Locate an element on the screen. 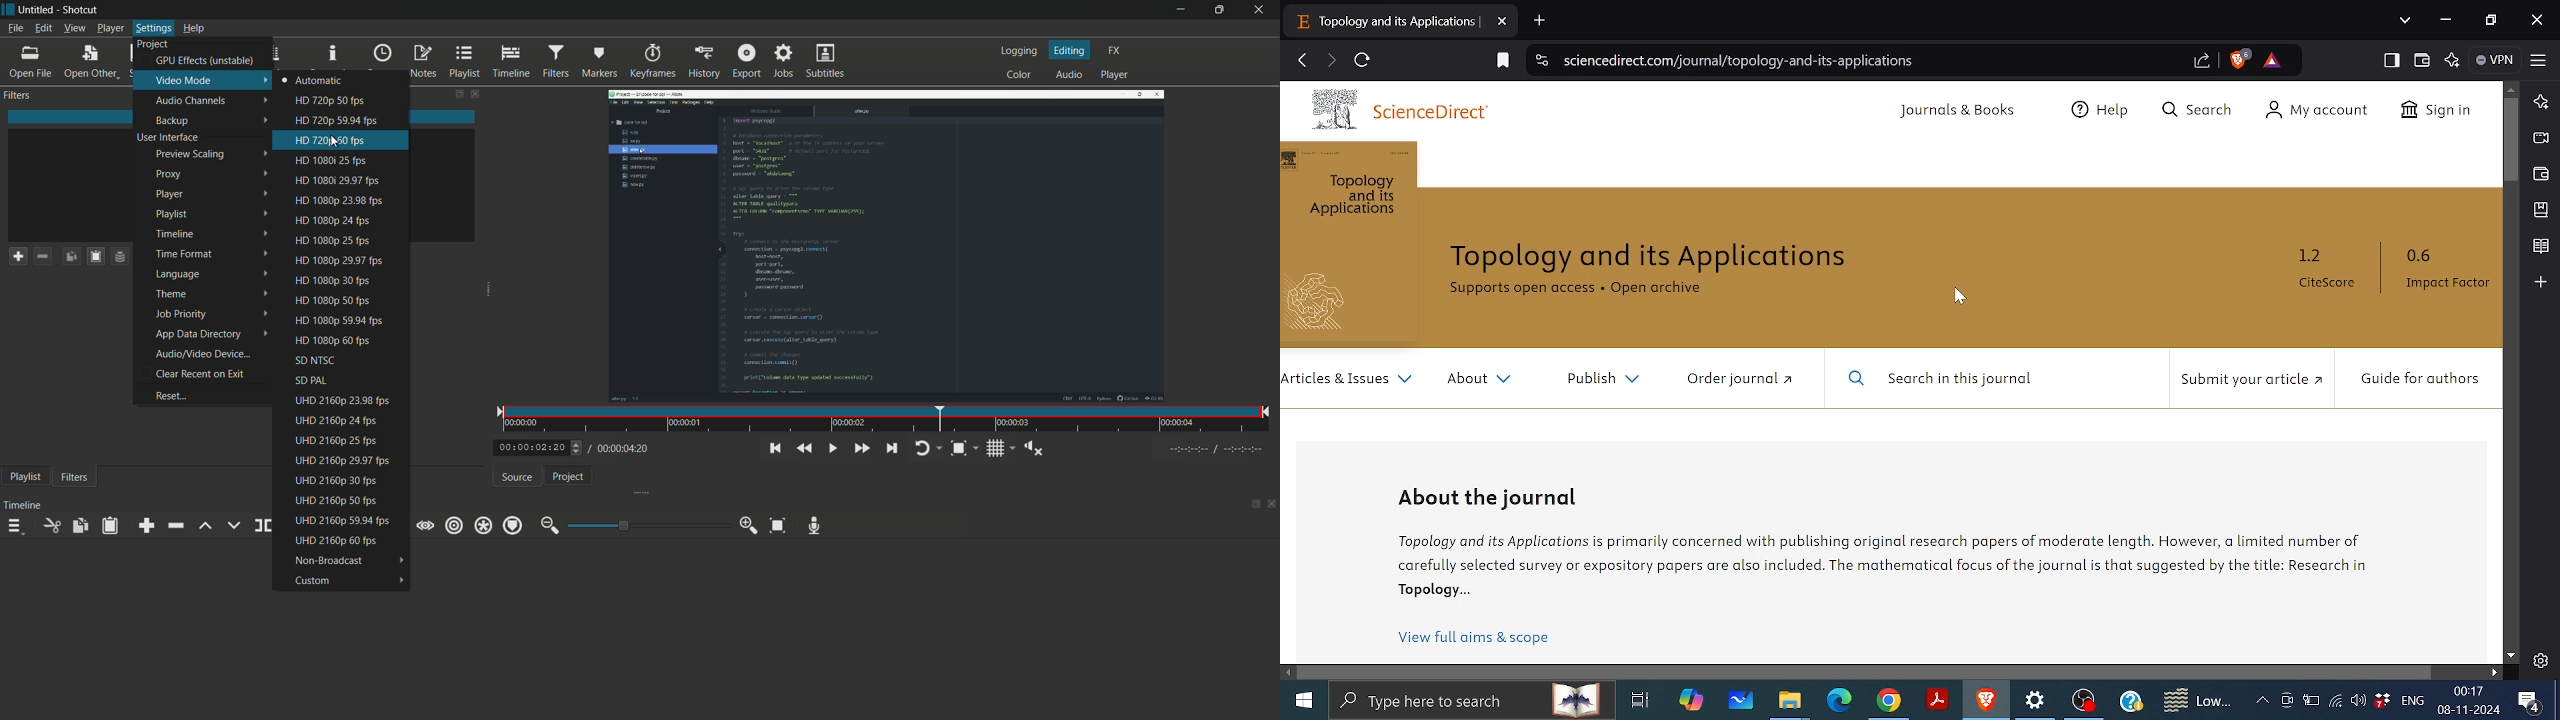 This screenshot has width=2576, height=728. markers is located at coordinates (600, 62).